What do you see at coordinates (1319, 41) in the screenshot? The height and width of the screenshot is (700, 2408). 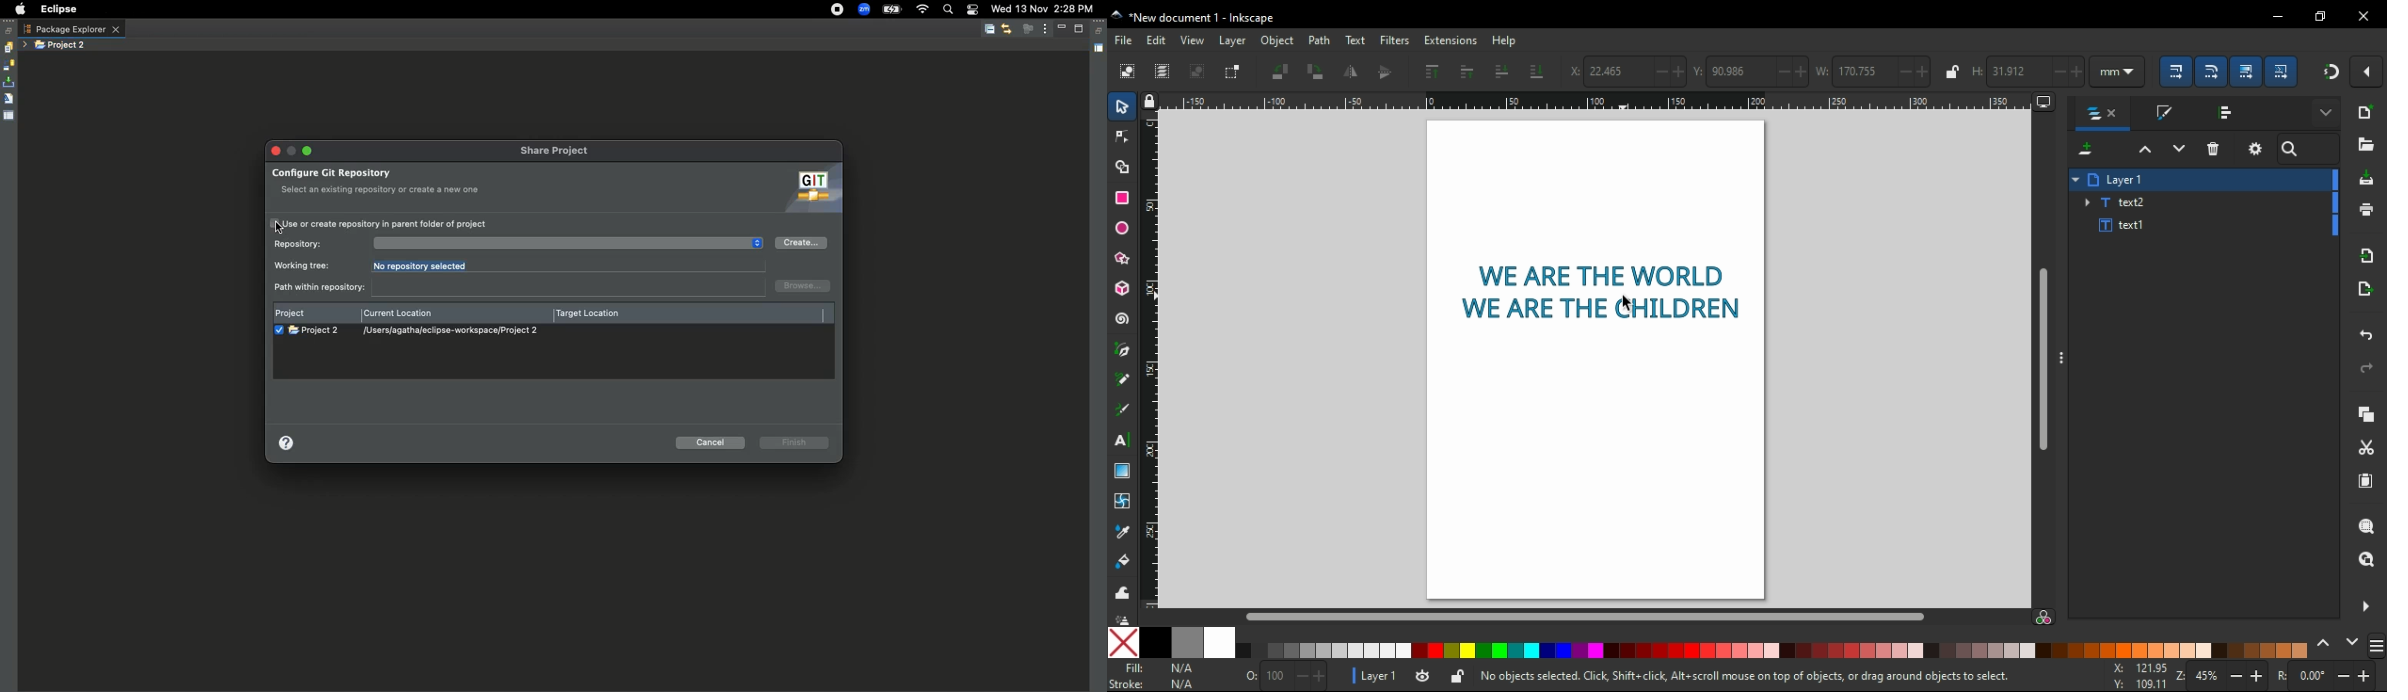 I see `path` at bounding box center [1319, 41].